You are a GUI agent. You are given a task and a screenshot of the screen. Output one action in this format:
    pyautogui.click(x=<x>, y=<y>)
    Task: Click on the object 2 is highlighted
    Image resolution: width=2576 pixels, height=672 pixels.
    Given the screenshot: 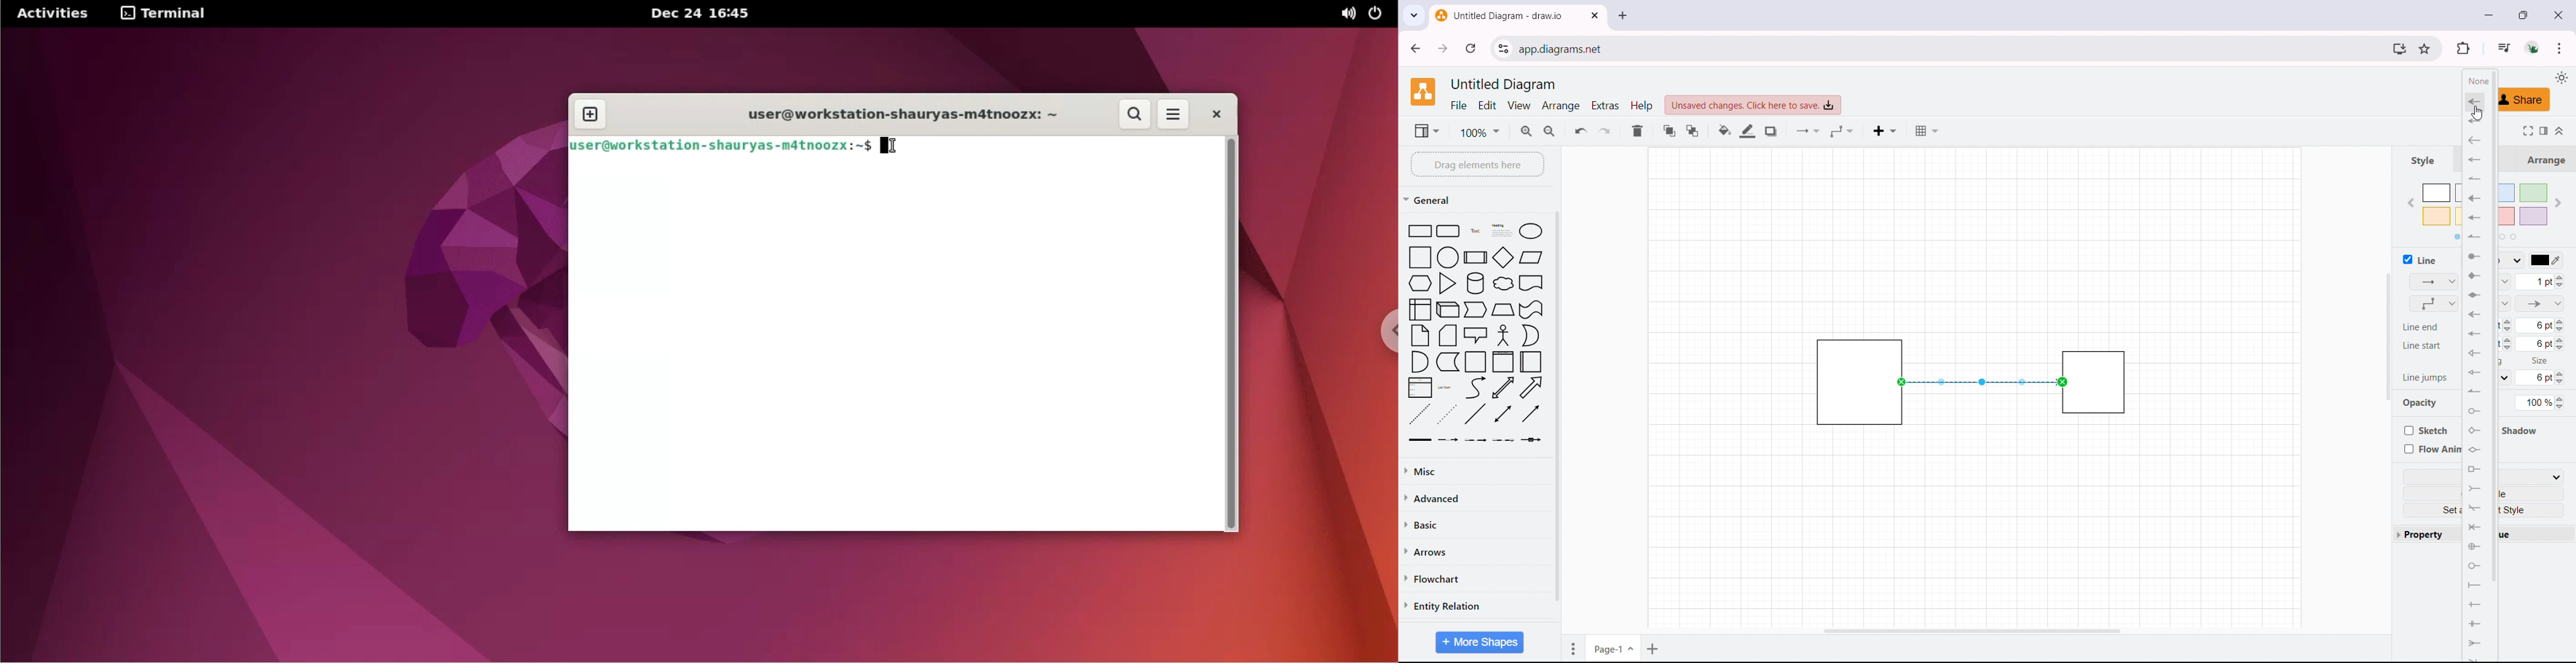 What is the action you would take?
    pyautogui.click(x=2097, y=382)
    